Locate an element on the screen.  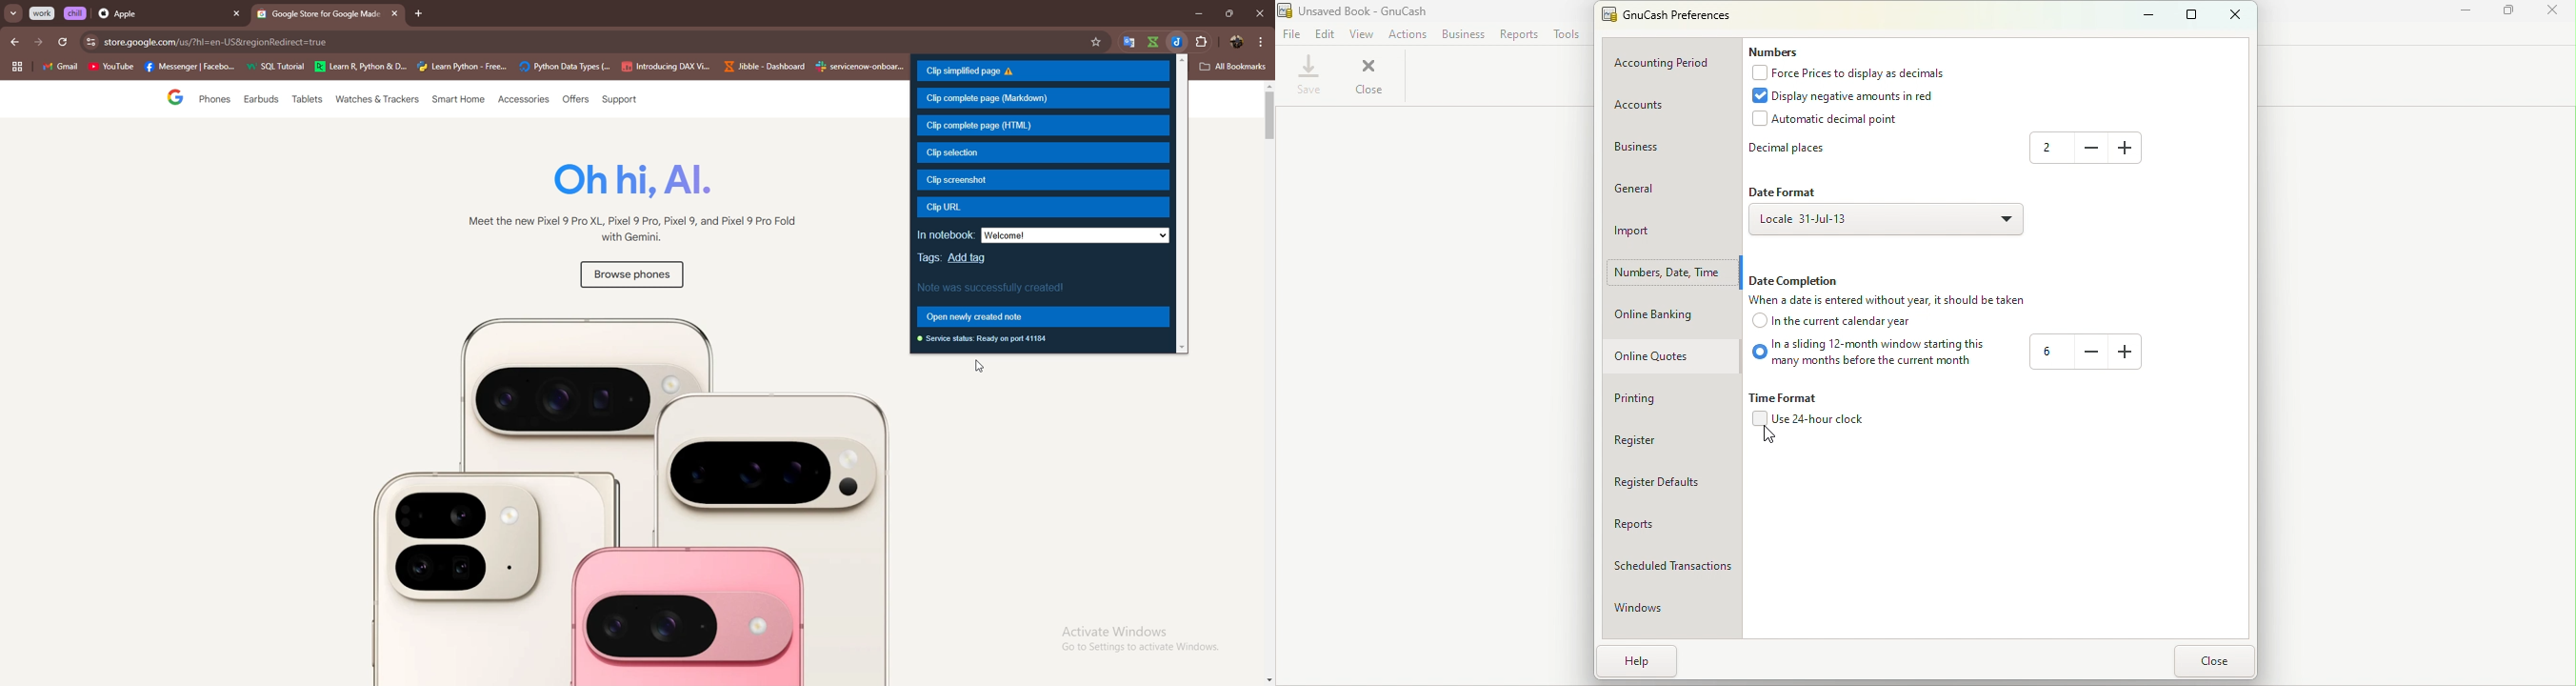
search tabs is located at coordinates (14, 14).